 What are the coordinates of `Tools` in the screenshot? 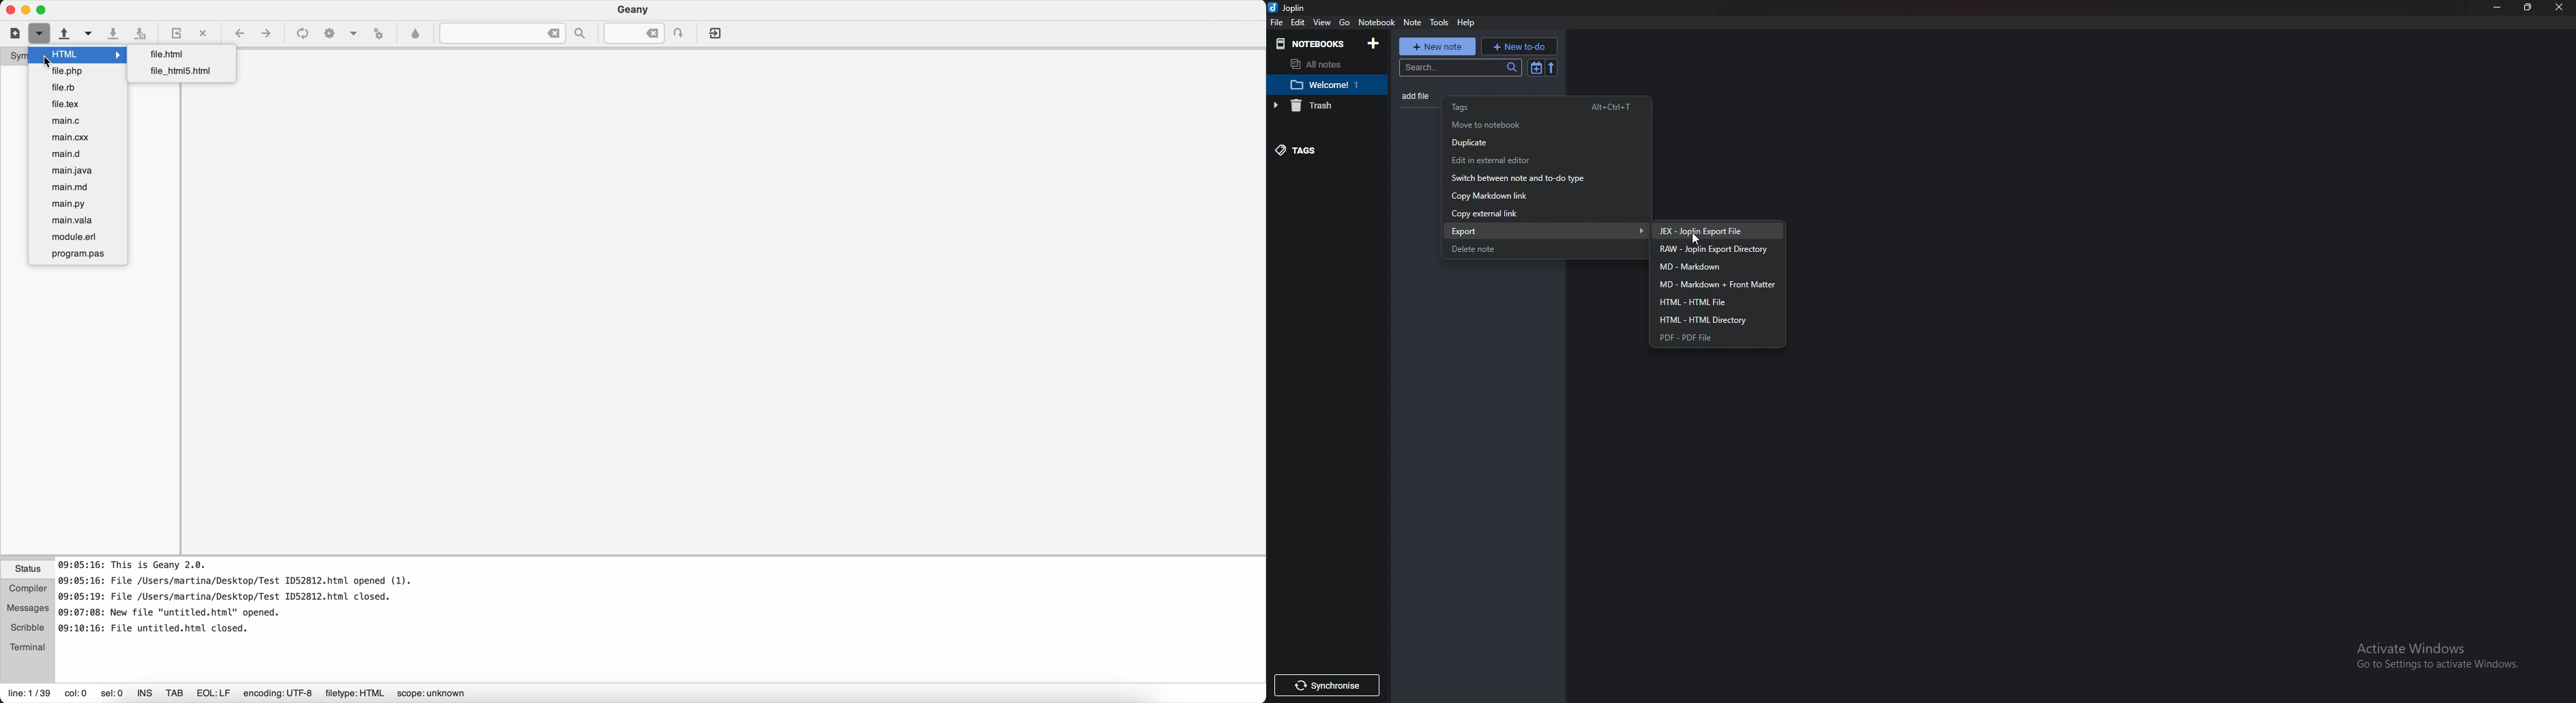 It's located at (1439, 23).